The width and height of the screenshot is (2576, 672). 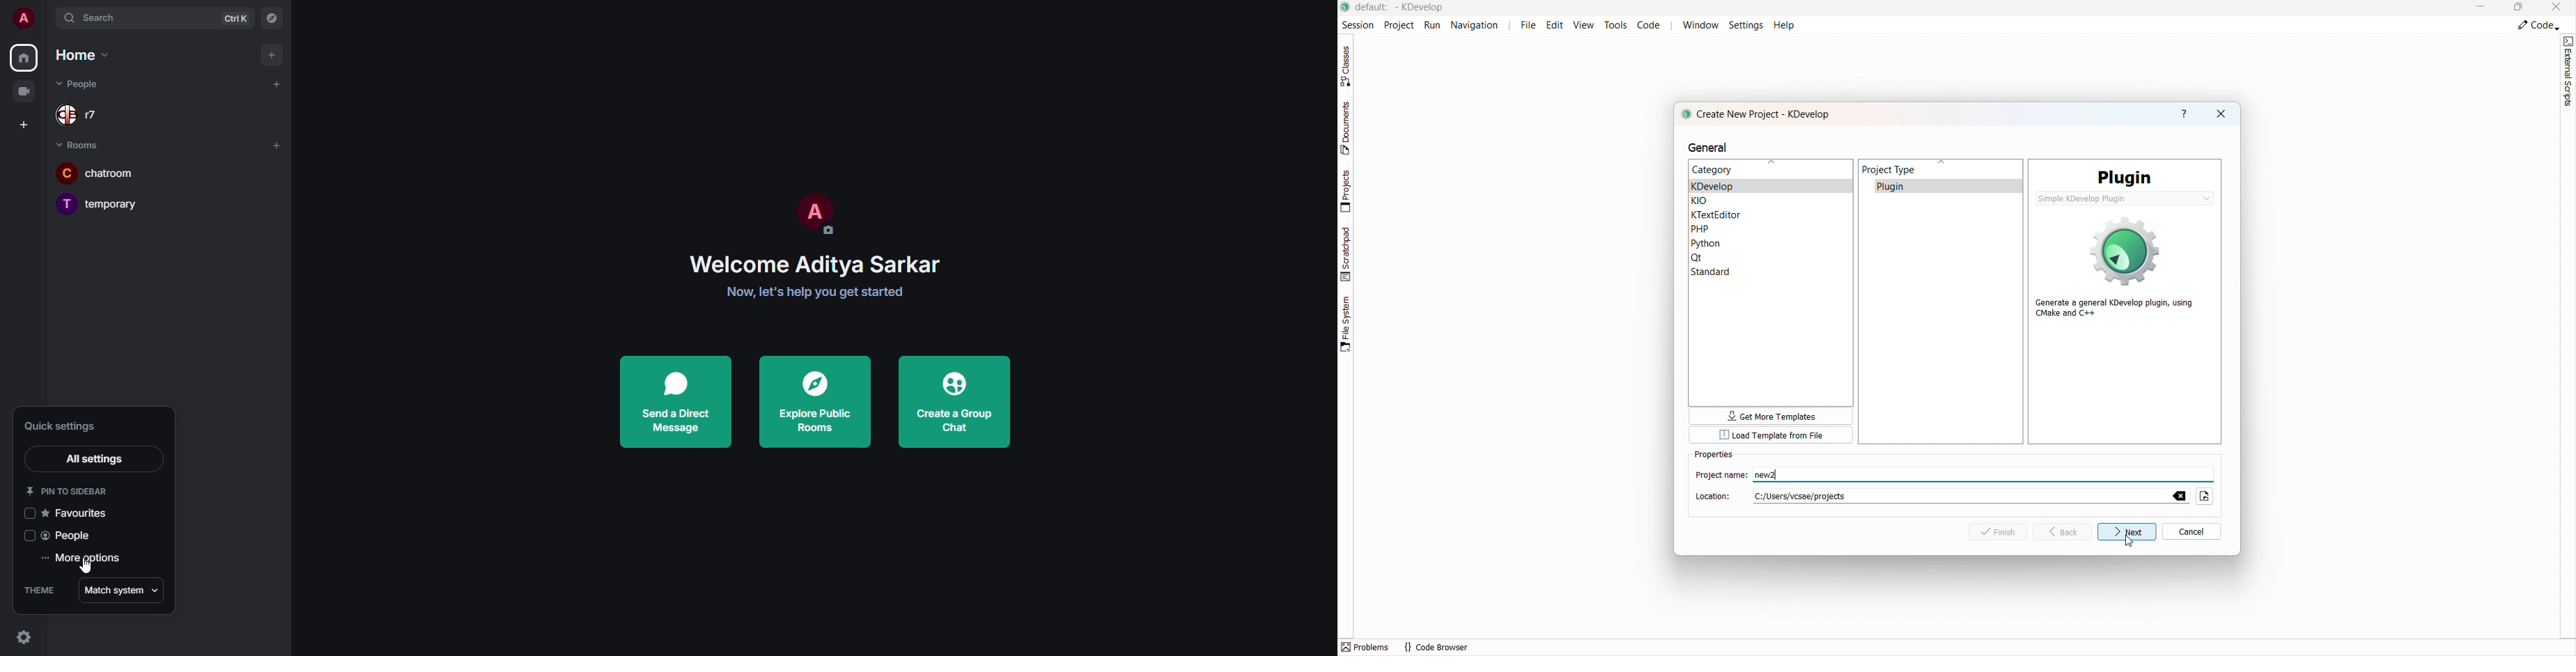 I want to click on rooms, so click(x=81, y=145).